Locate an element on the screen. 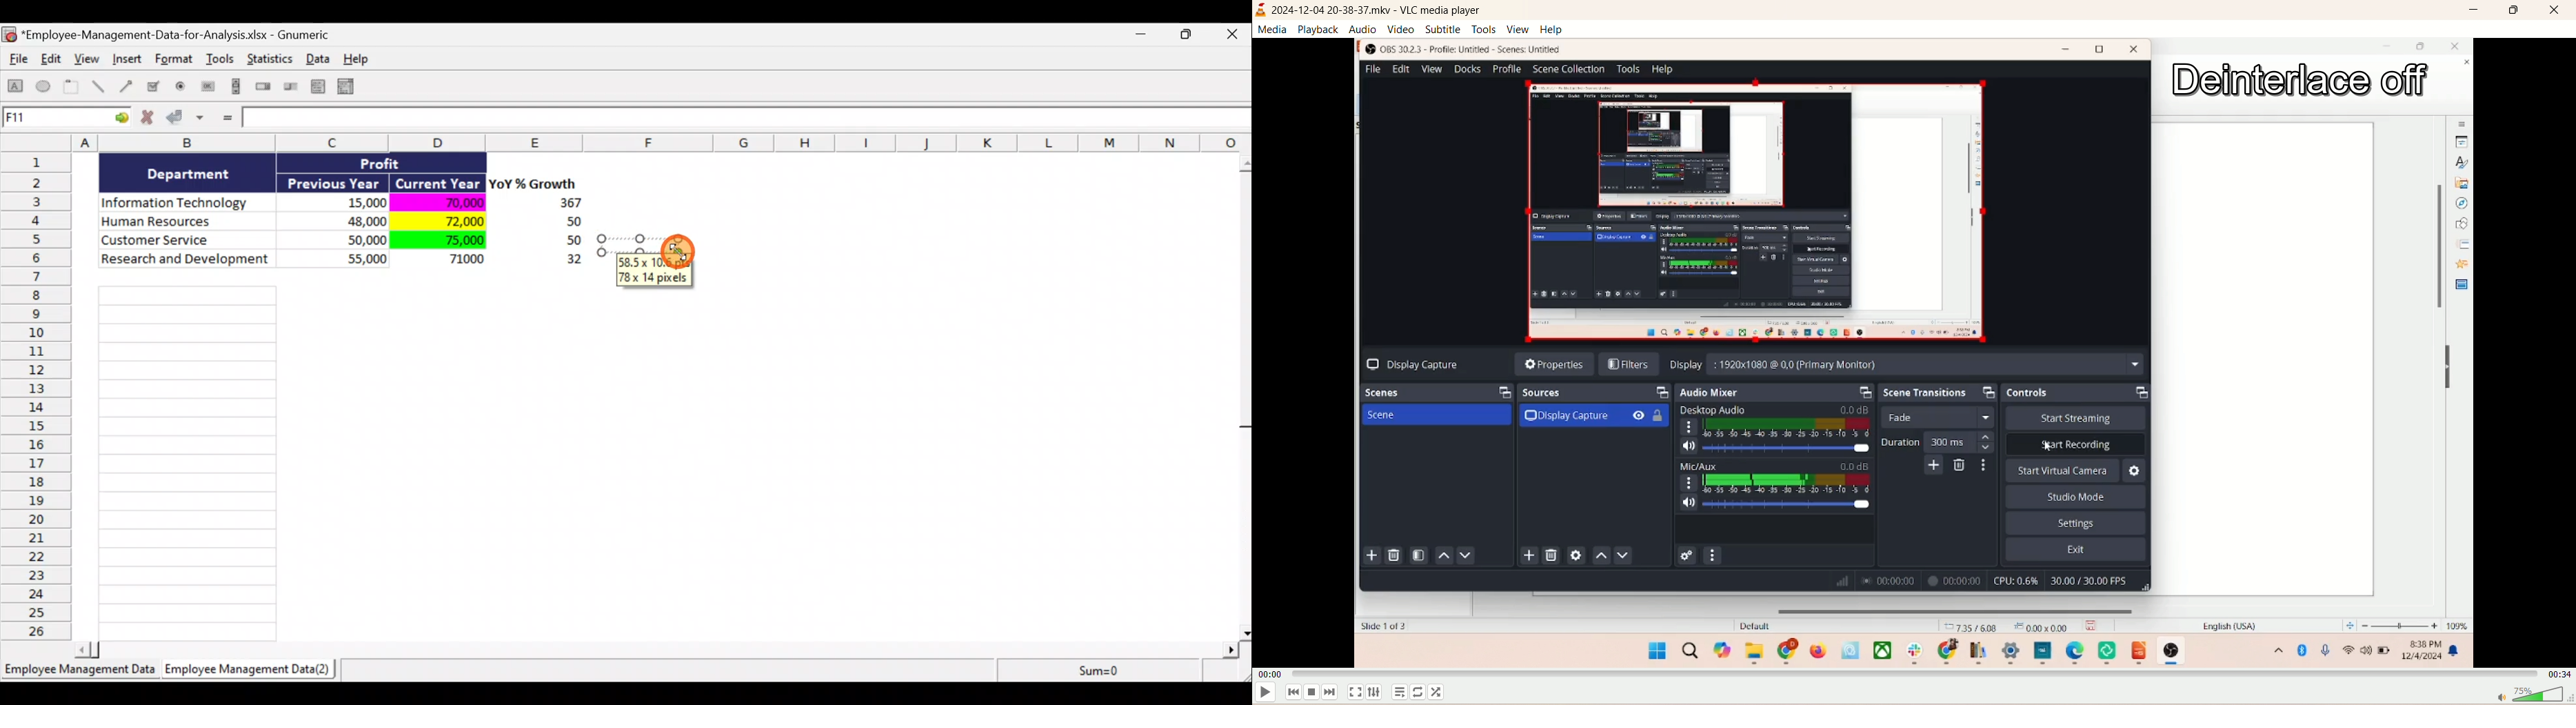 This screenshot has height=728, width=2576. Accept changes is located at coordinates (187, 122).